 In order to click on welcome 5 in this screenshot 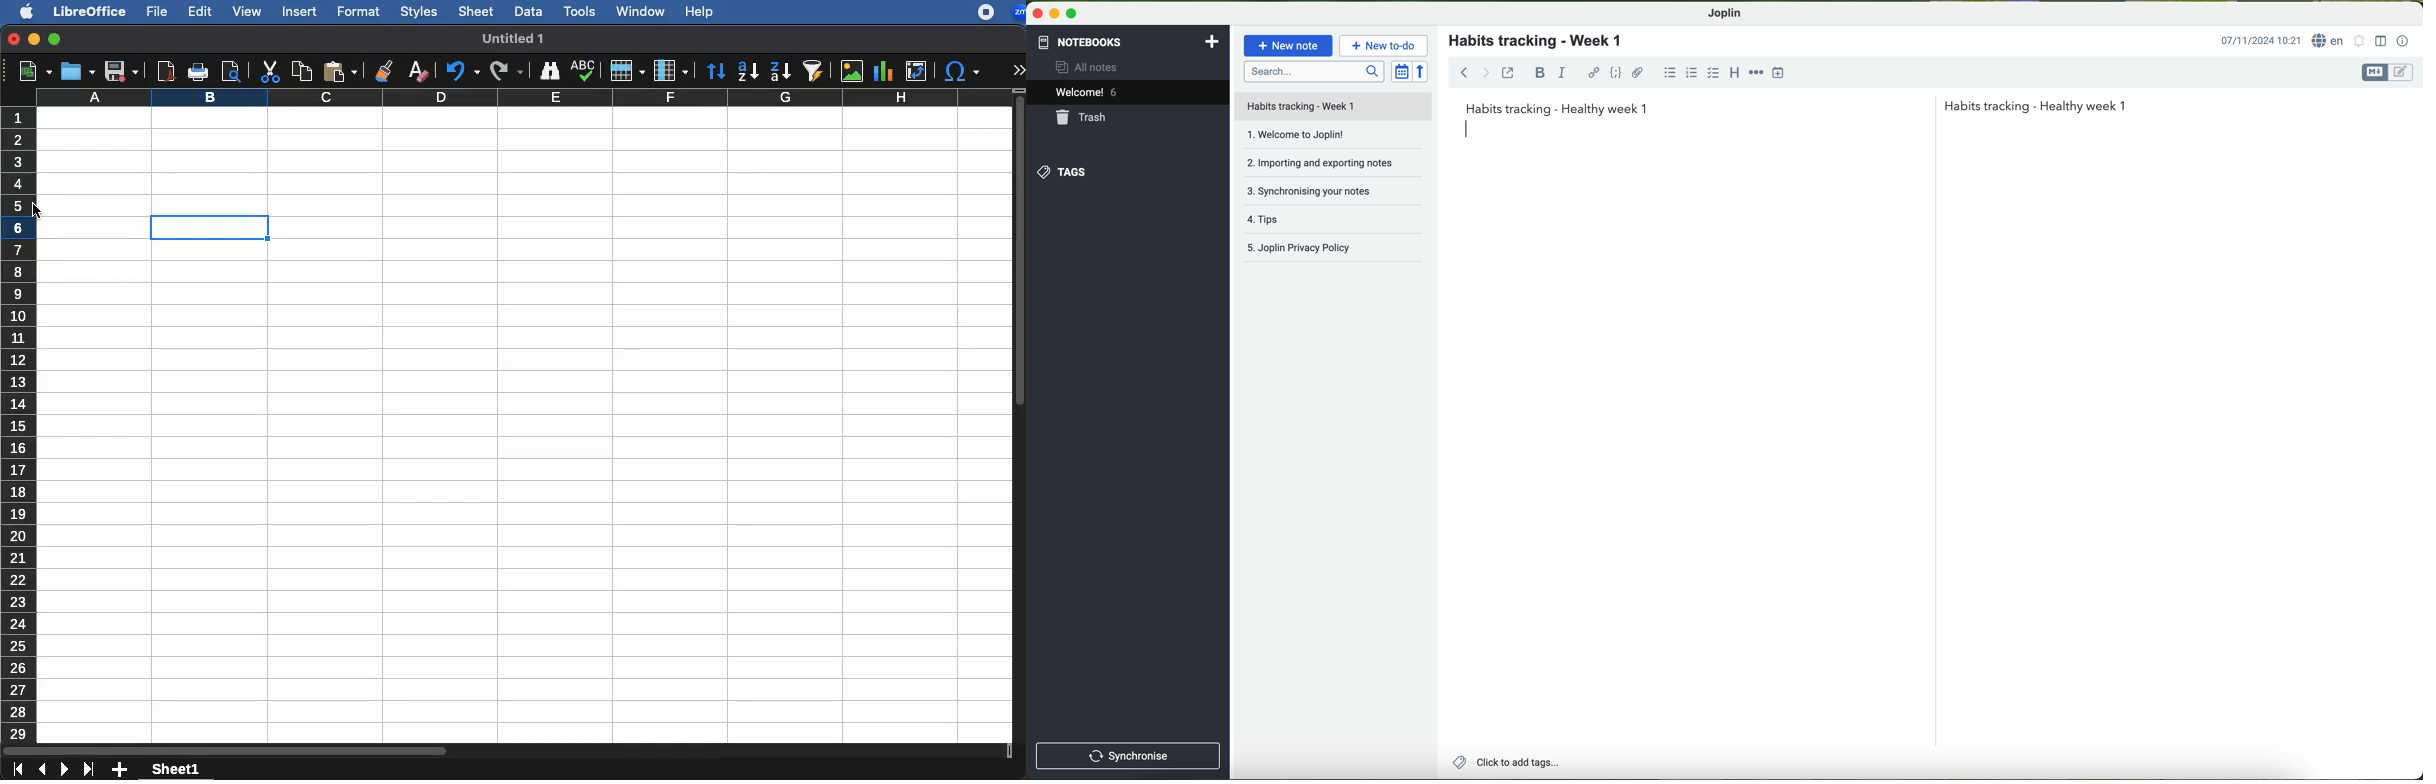, I will do `click(1087, 92)`.